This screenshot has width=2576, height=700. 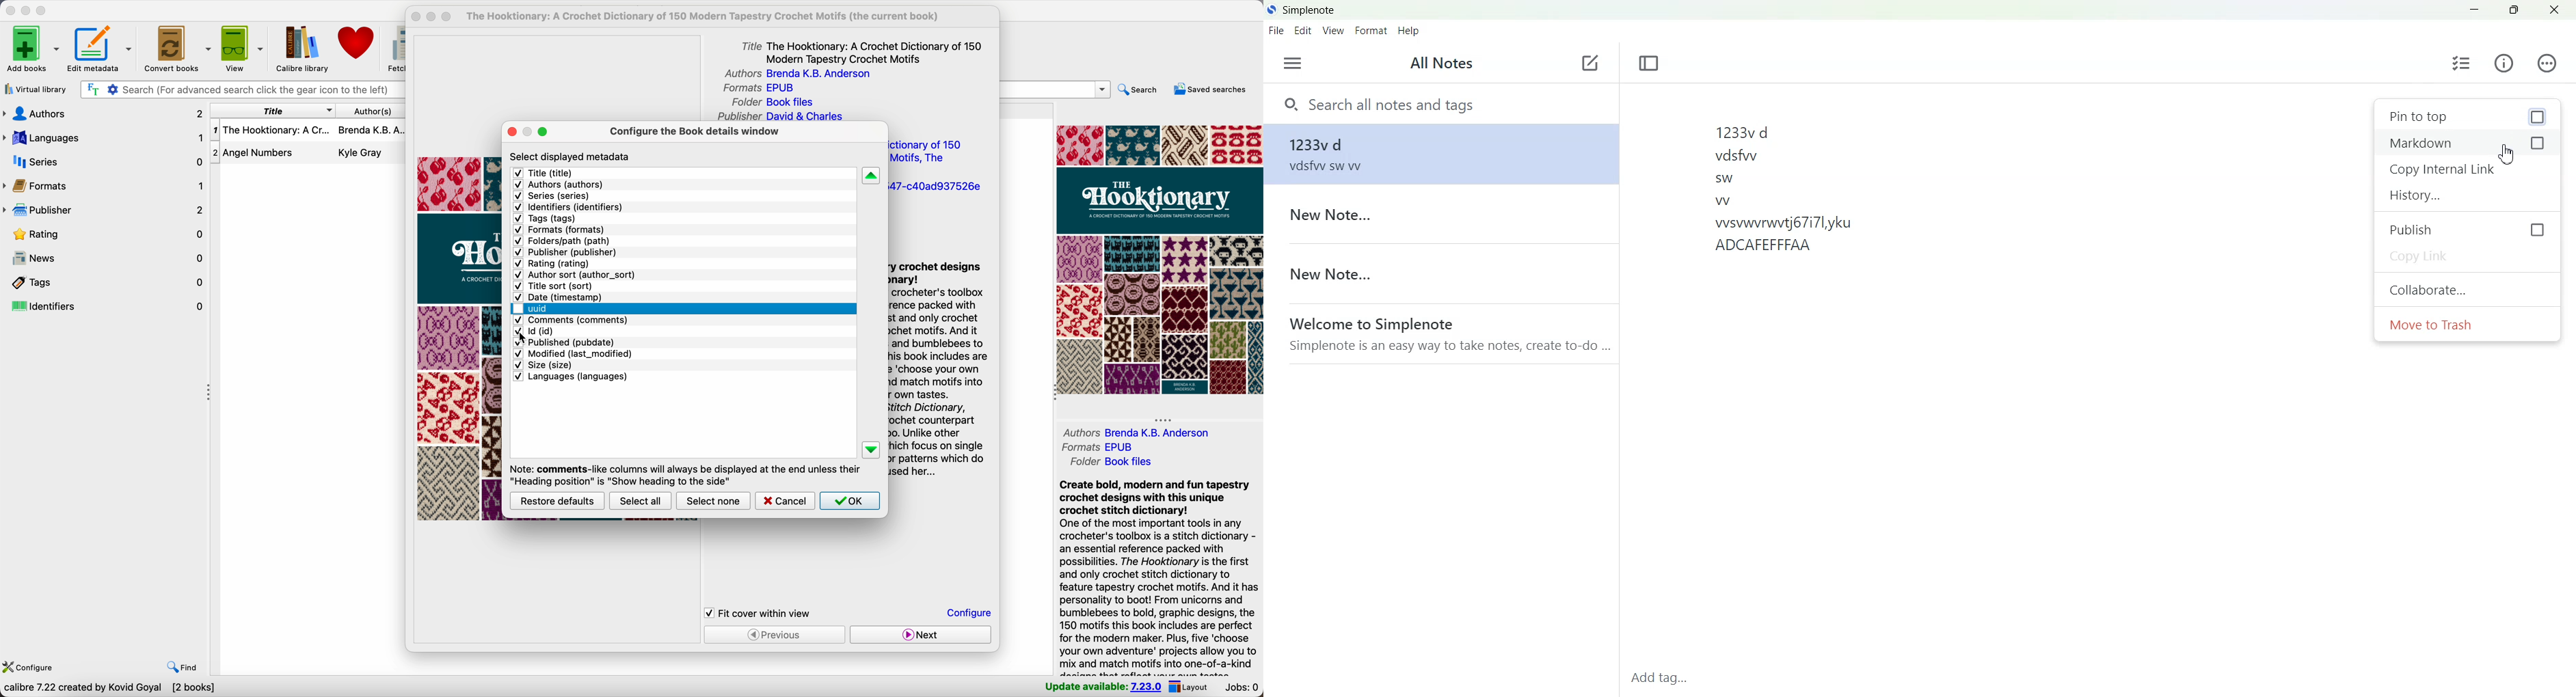 What do you see at coordinates (308, 135) in the screenshot?
I see `The Hooktionary book details` at bounding box center [308, 135].